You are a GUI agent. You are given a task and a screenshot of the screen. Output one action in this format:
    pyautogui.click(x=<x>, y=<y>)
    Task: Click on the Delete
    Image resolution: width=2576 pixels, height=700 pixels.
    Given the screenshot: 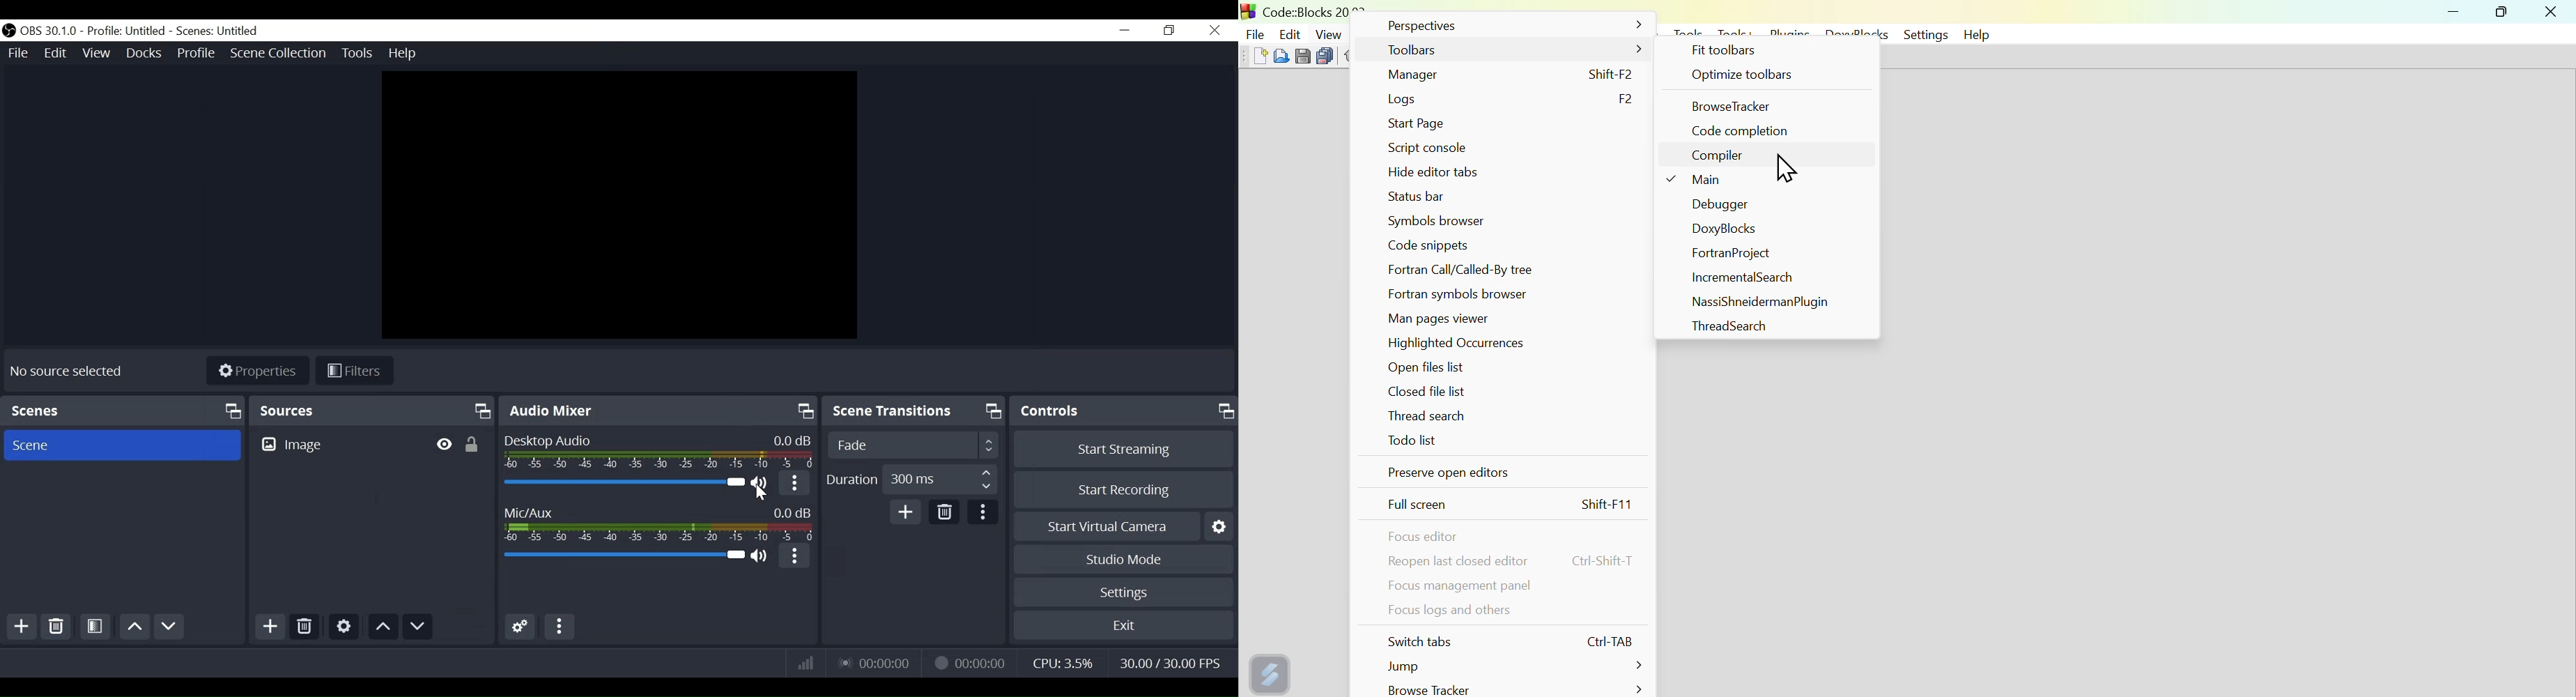 What is the action you would take?
    pyautogui.click(x=304, y=627)
    